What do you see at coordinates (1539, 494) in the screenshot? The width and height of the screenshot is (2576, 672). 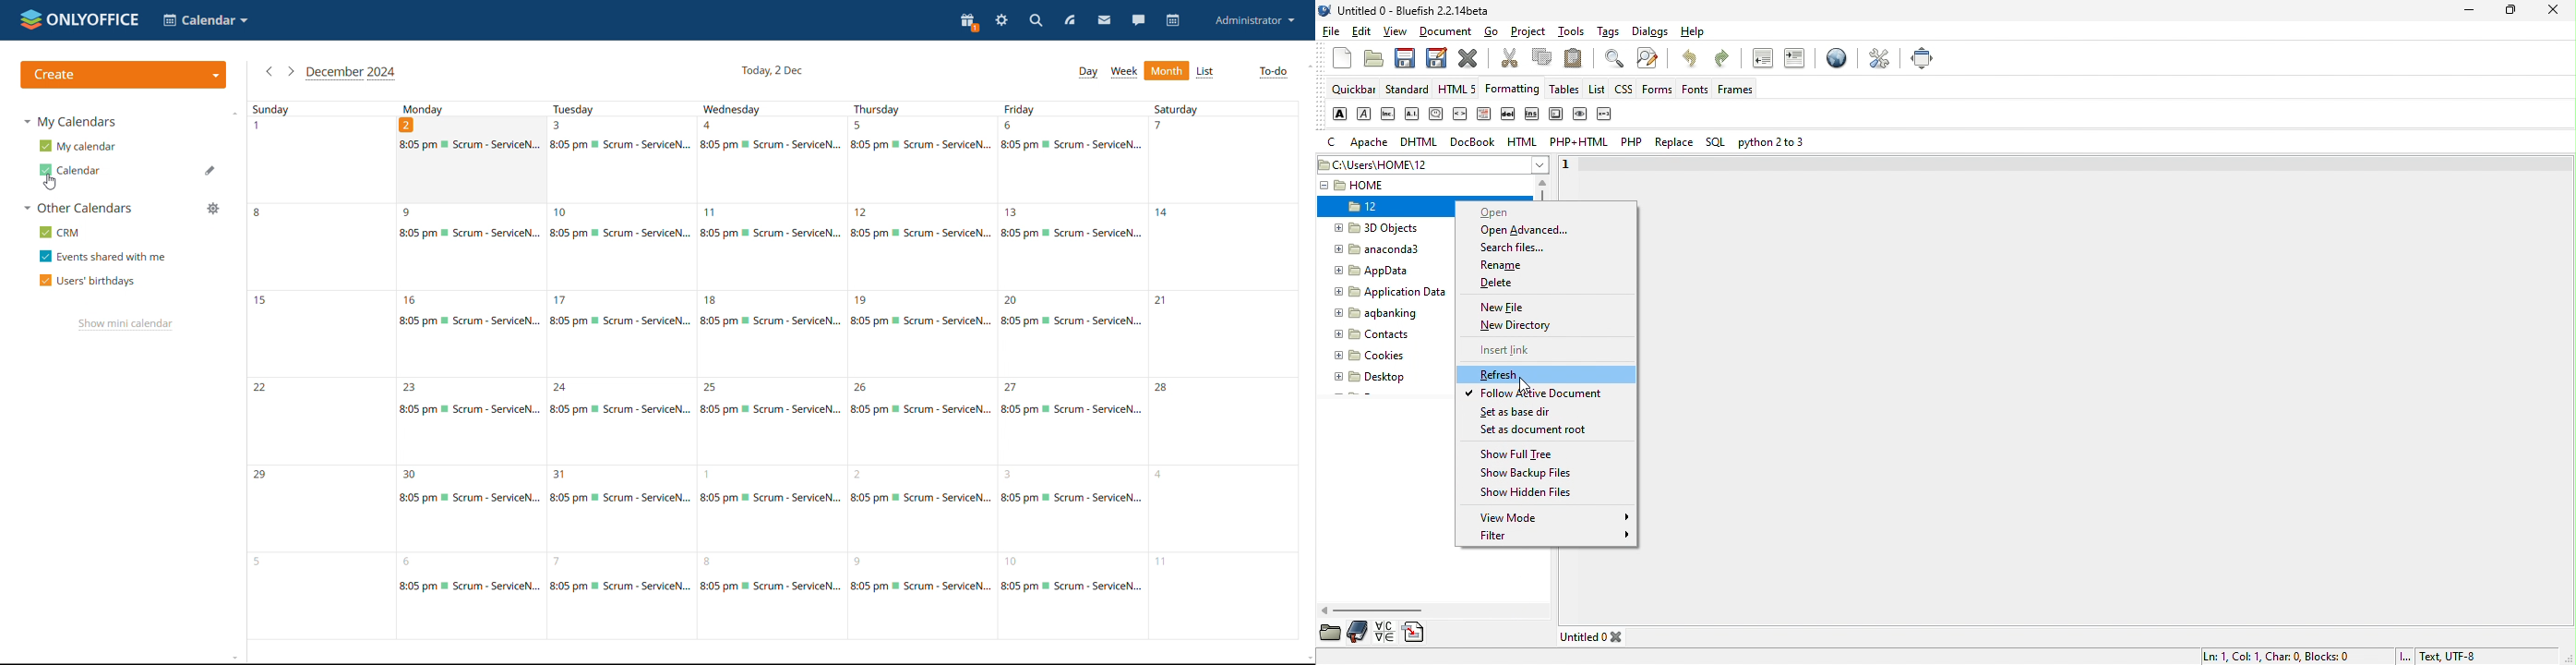 I see `show hidden files` at bounding box center [1539, 494].